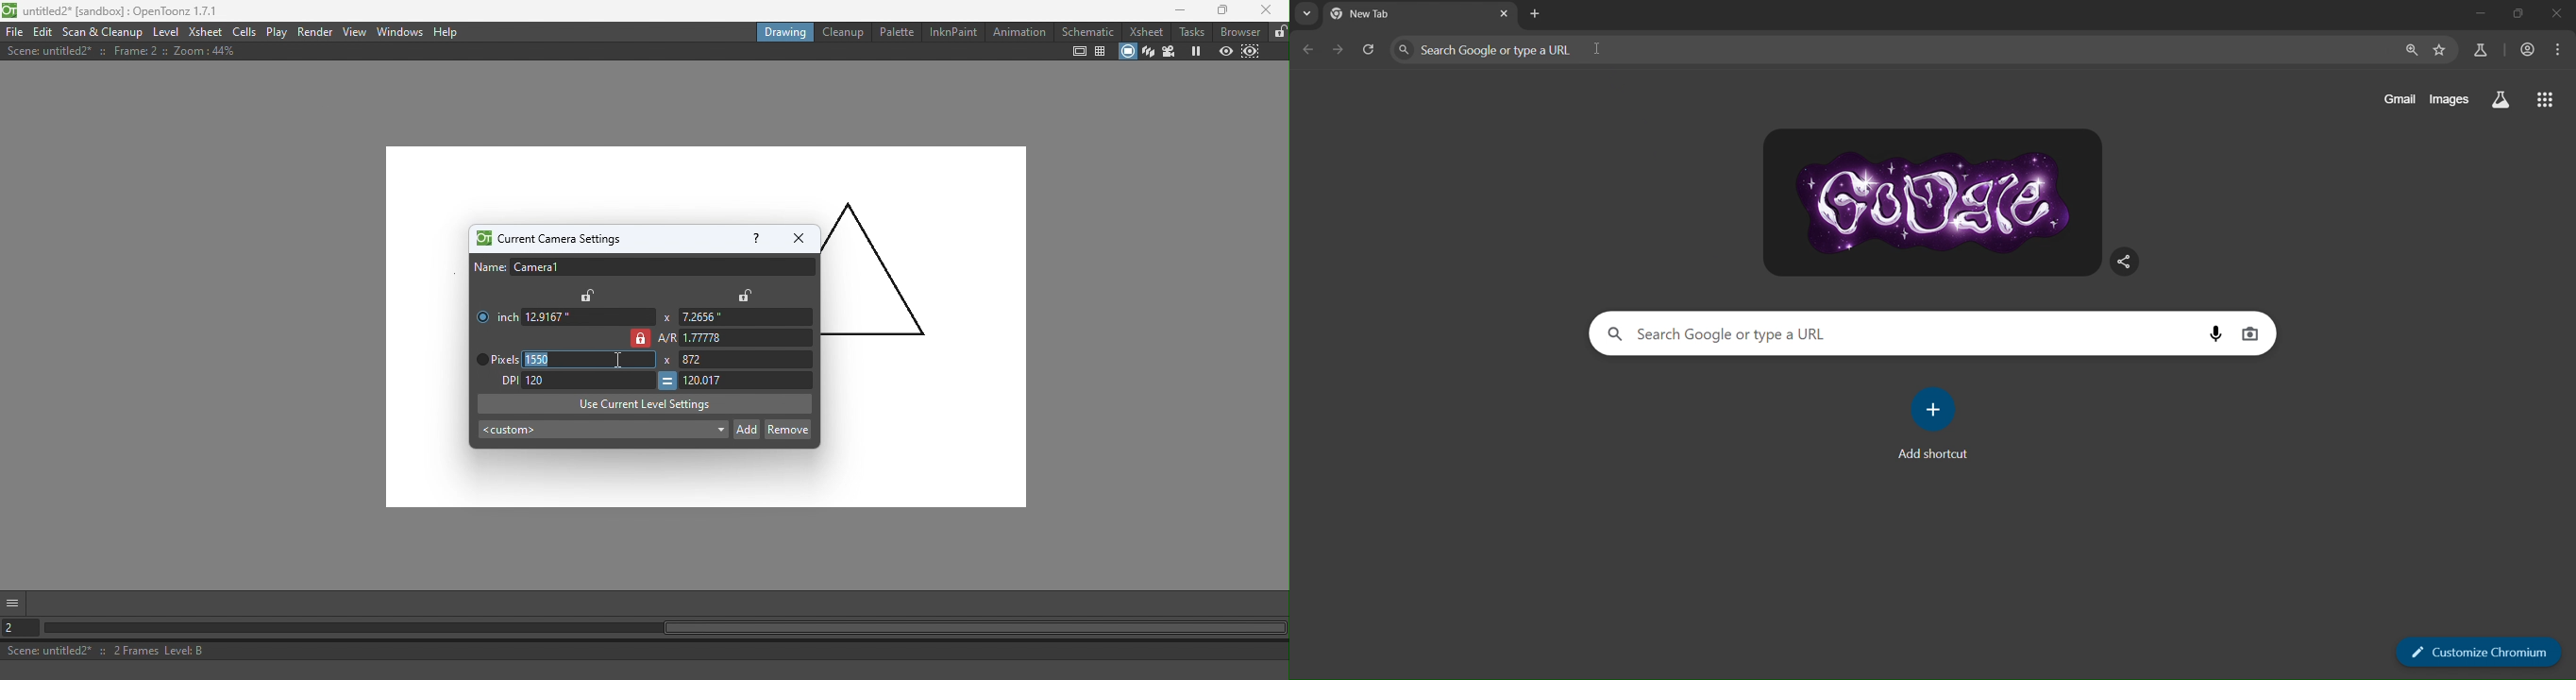 The height and width of the screenshot is (700, 2576). What do you see at coordinates (1309, 50) in the screenshot?
I see `go back one page` at bounding box center [1309, 50].